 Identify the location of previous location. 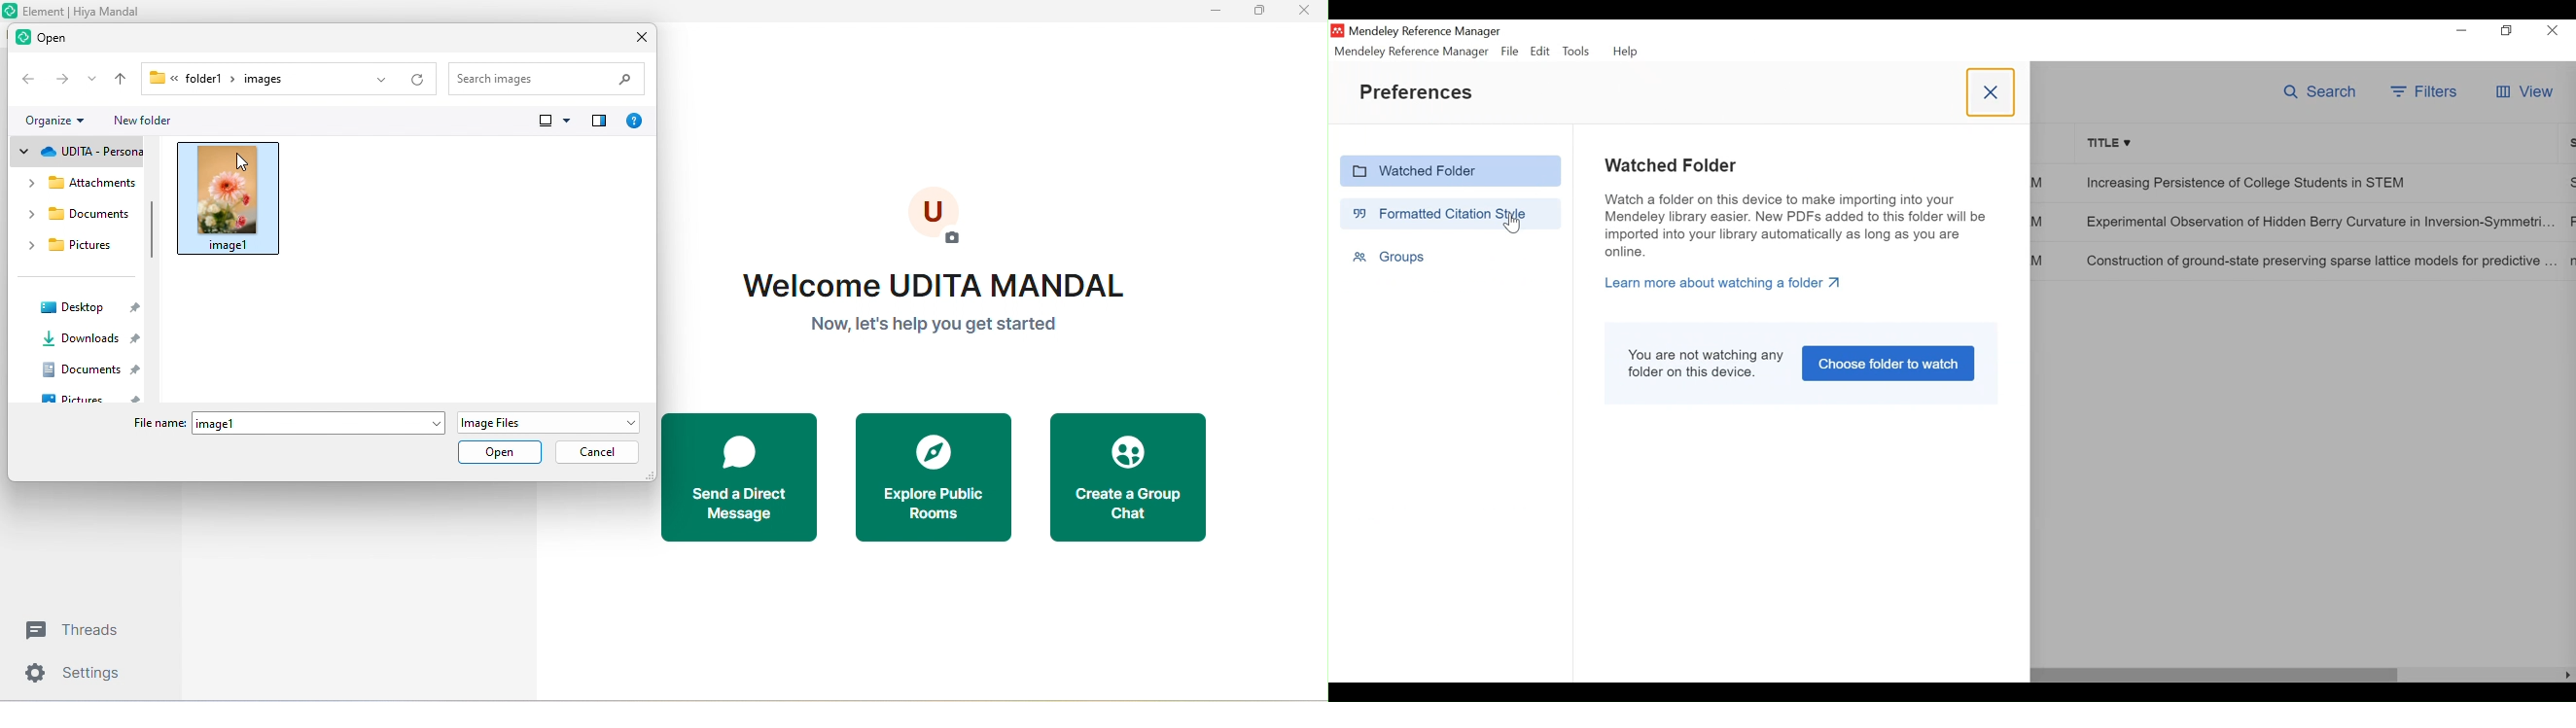
(371, 78).